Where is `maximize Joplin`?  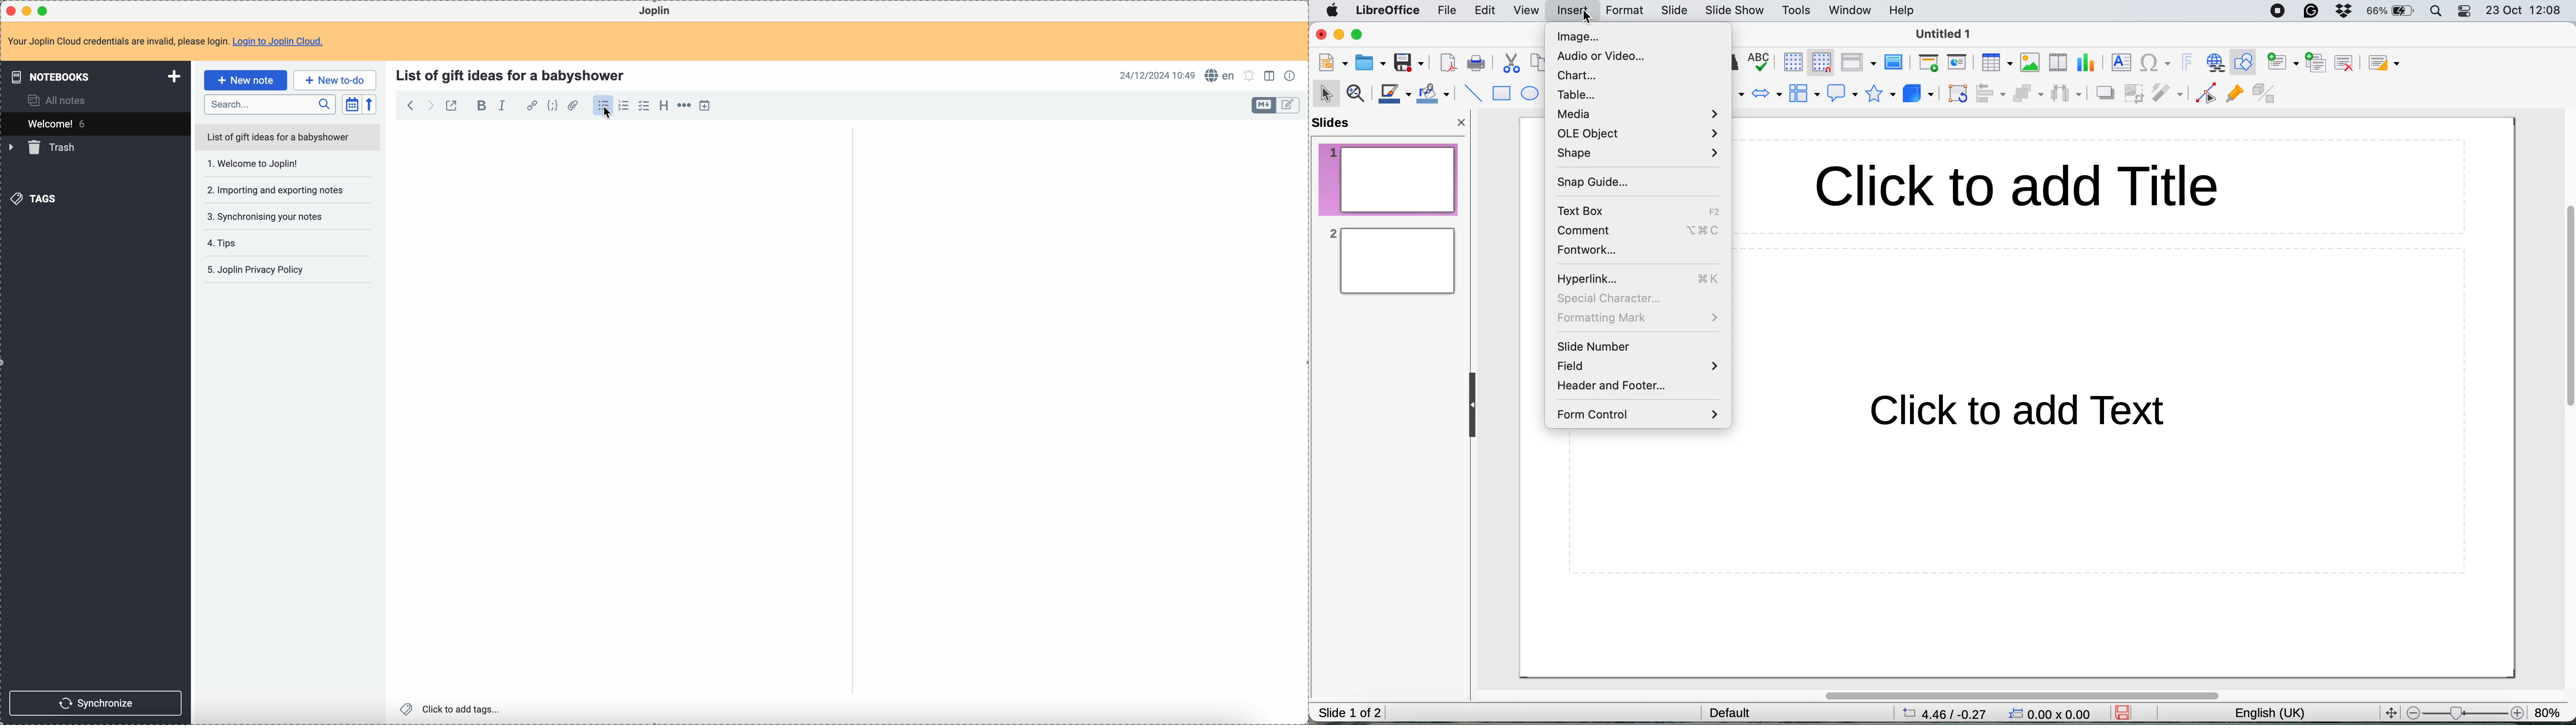
maximize Joplin is located at coordinates (45, 11).